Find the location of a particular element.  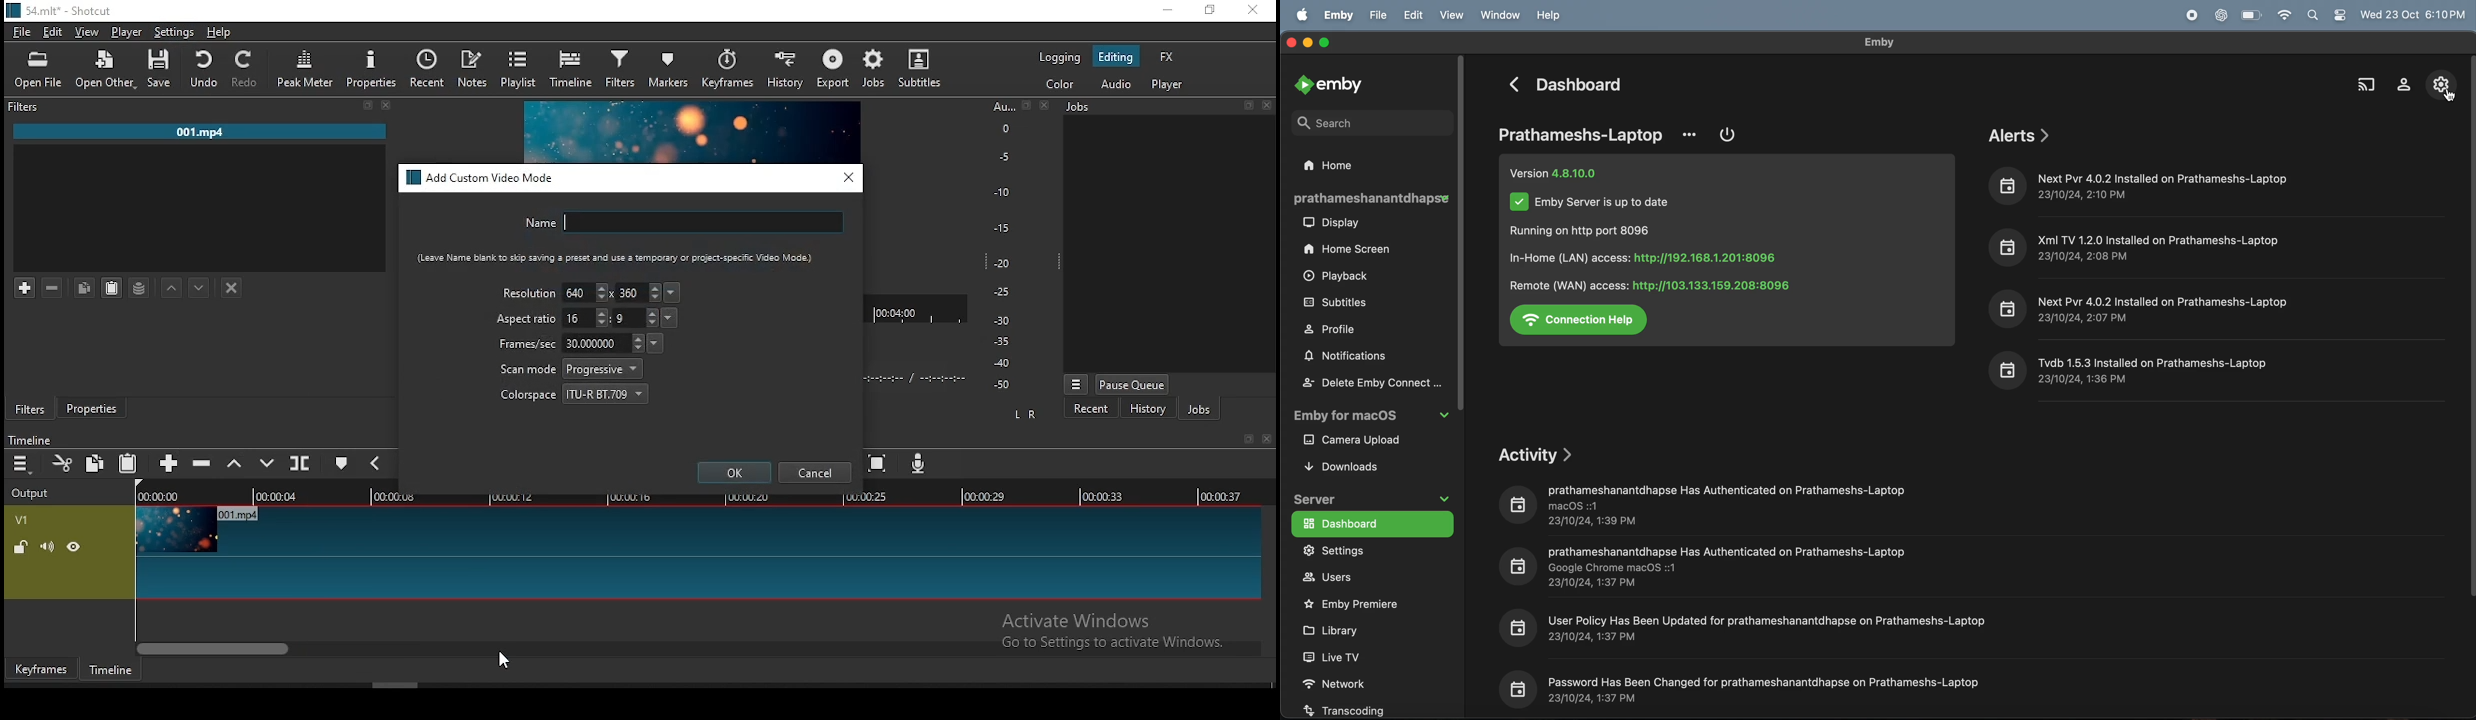

cut is located at coordinates (63, 463).